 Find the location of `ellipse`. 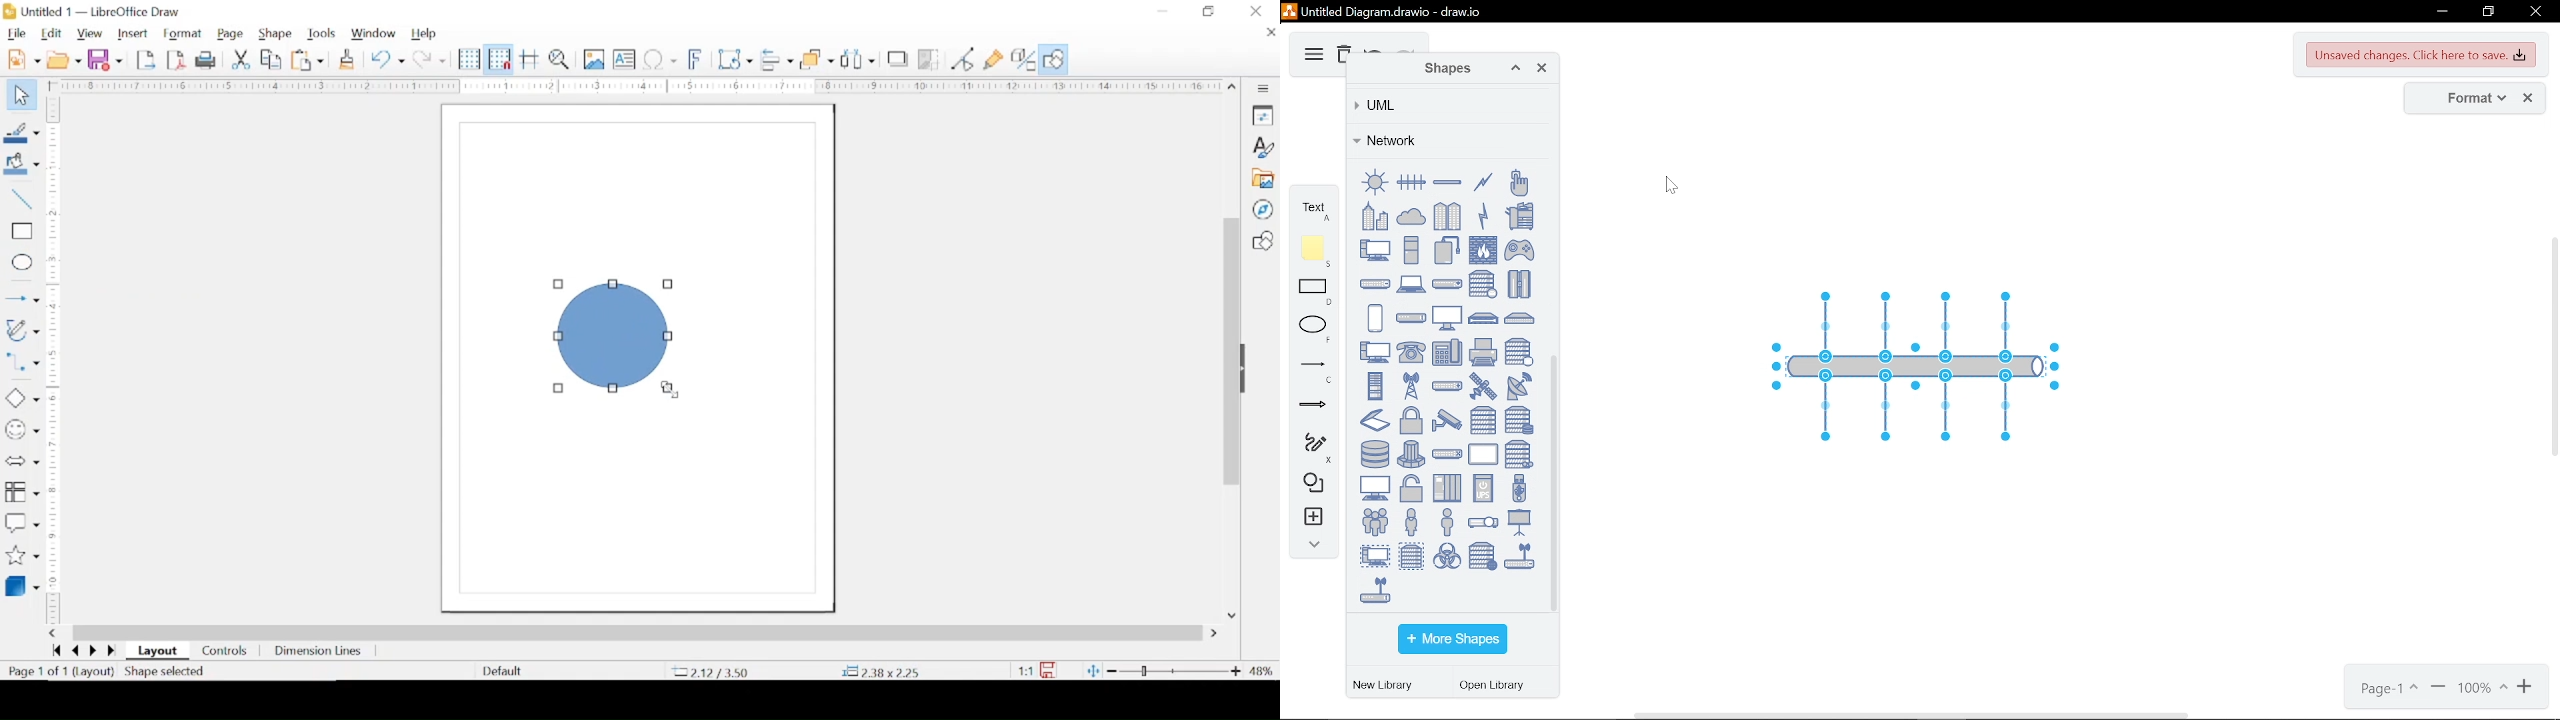

ellipse is located at coordinates (19, 261).